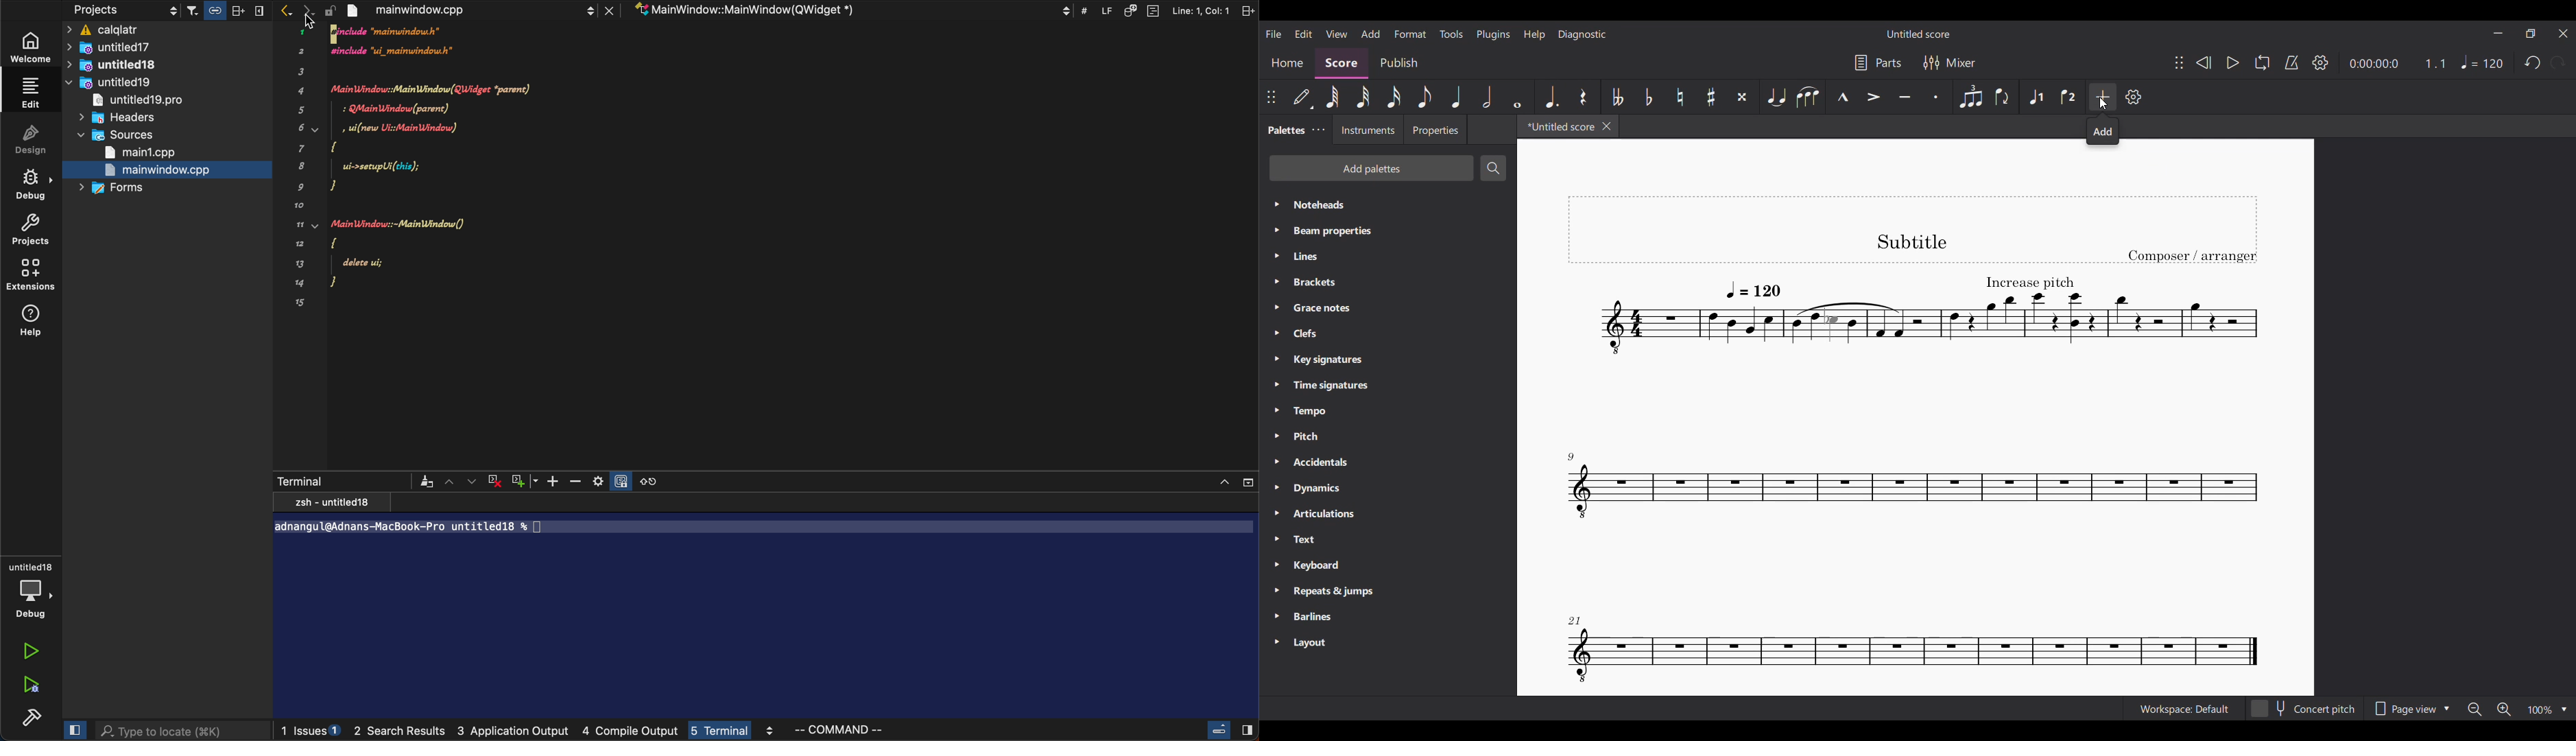 The height and width of the screenshot is (756, 2576). What do you see at coordinates (1172, 8) in the screenshot?
I see `split` at bounding box center [1172, 8].